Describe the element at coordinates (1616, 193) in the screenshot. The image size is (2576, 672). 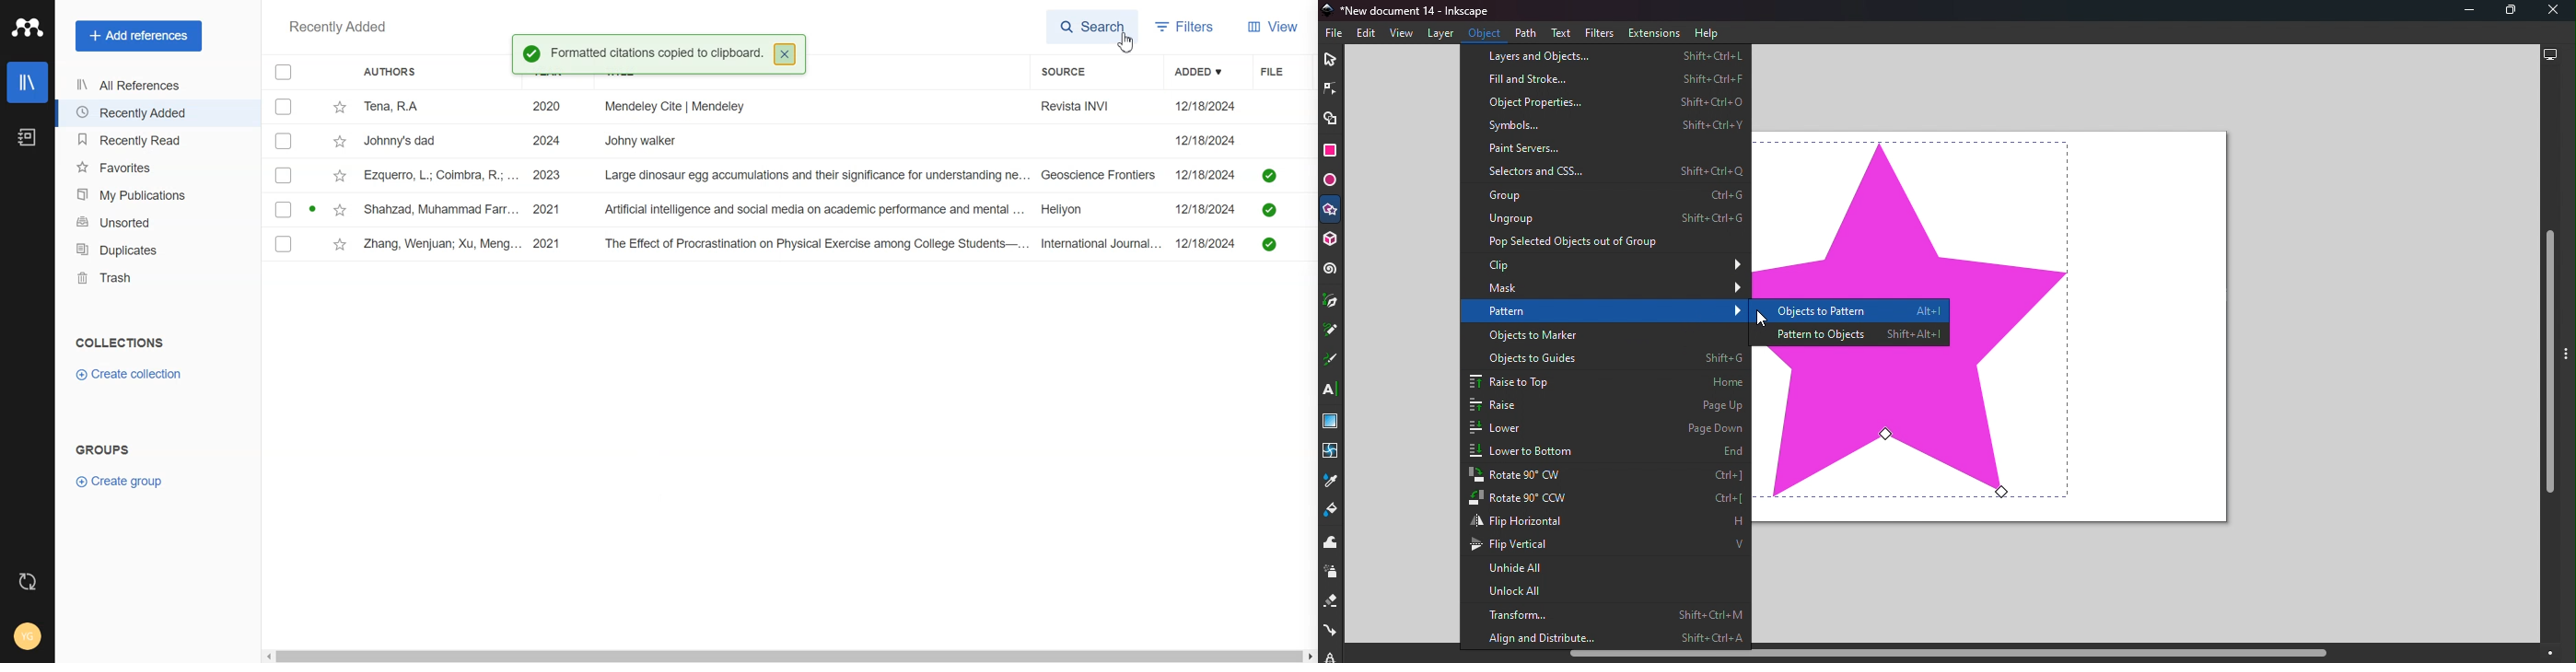
I see `Group` at that location.